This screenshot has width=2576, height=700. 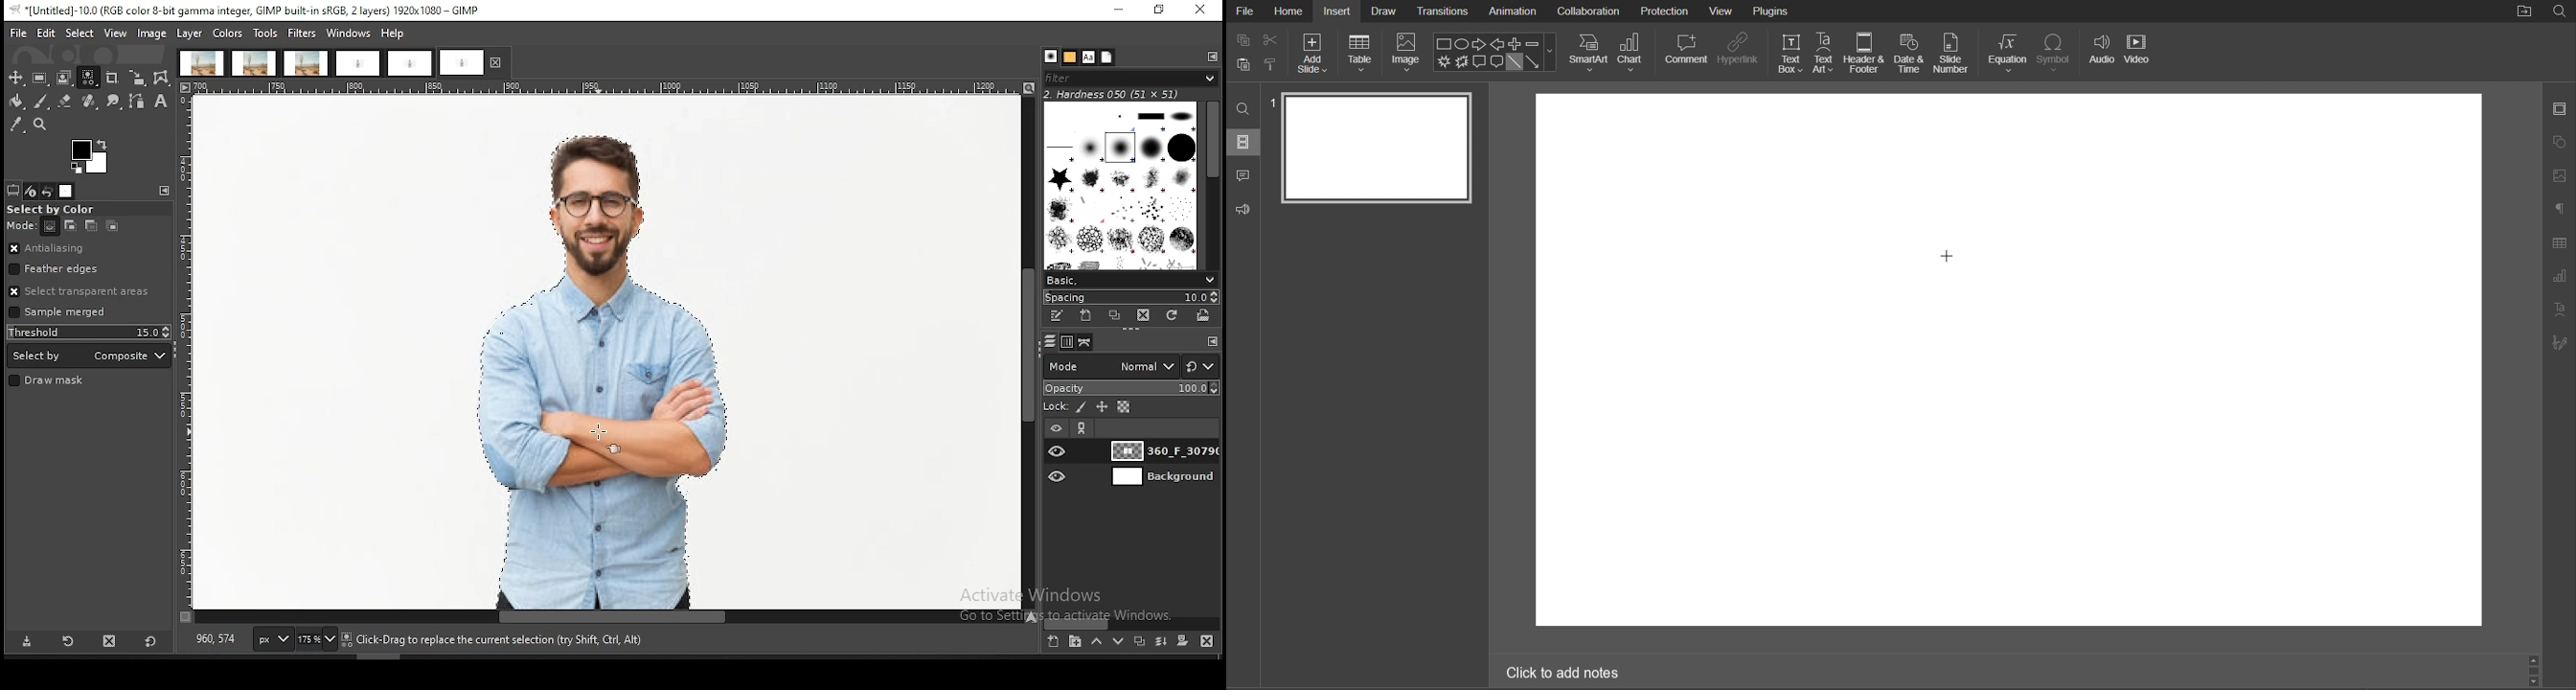 What do you see at coordinates (1564, 675) in the screenshot?
I see `Click to add notes` at bounding box center [1564, 675].